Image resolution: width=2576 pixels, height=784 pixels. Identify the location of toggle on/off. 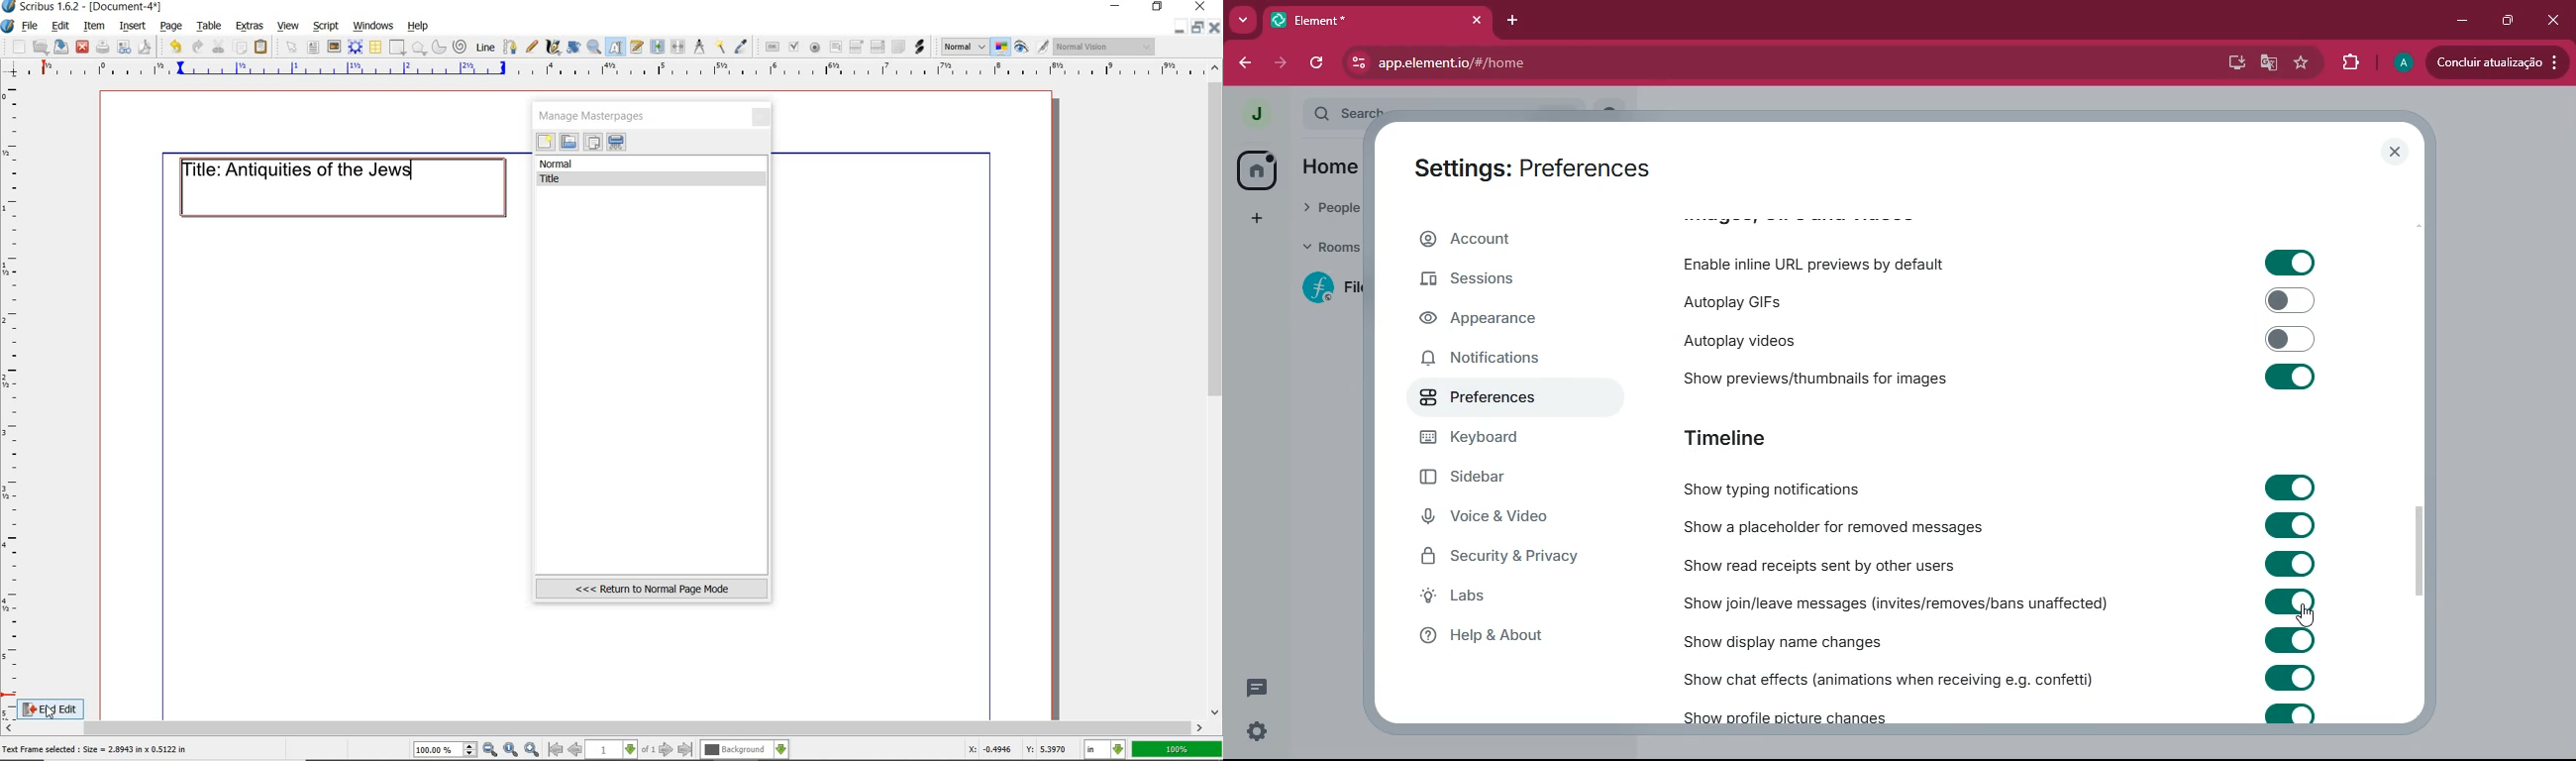
(2291, 524).